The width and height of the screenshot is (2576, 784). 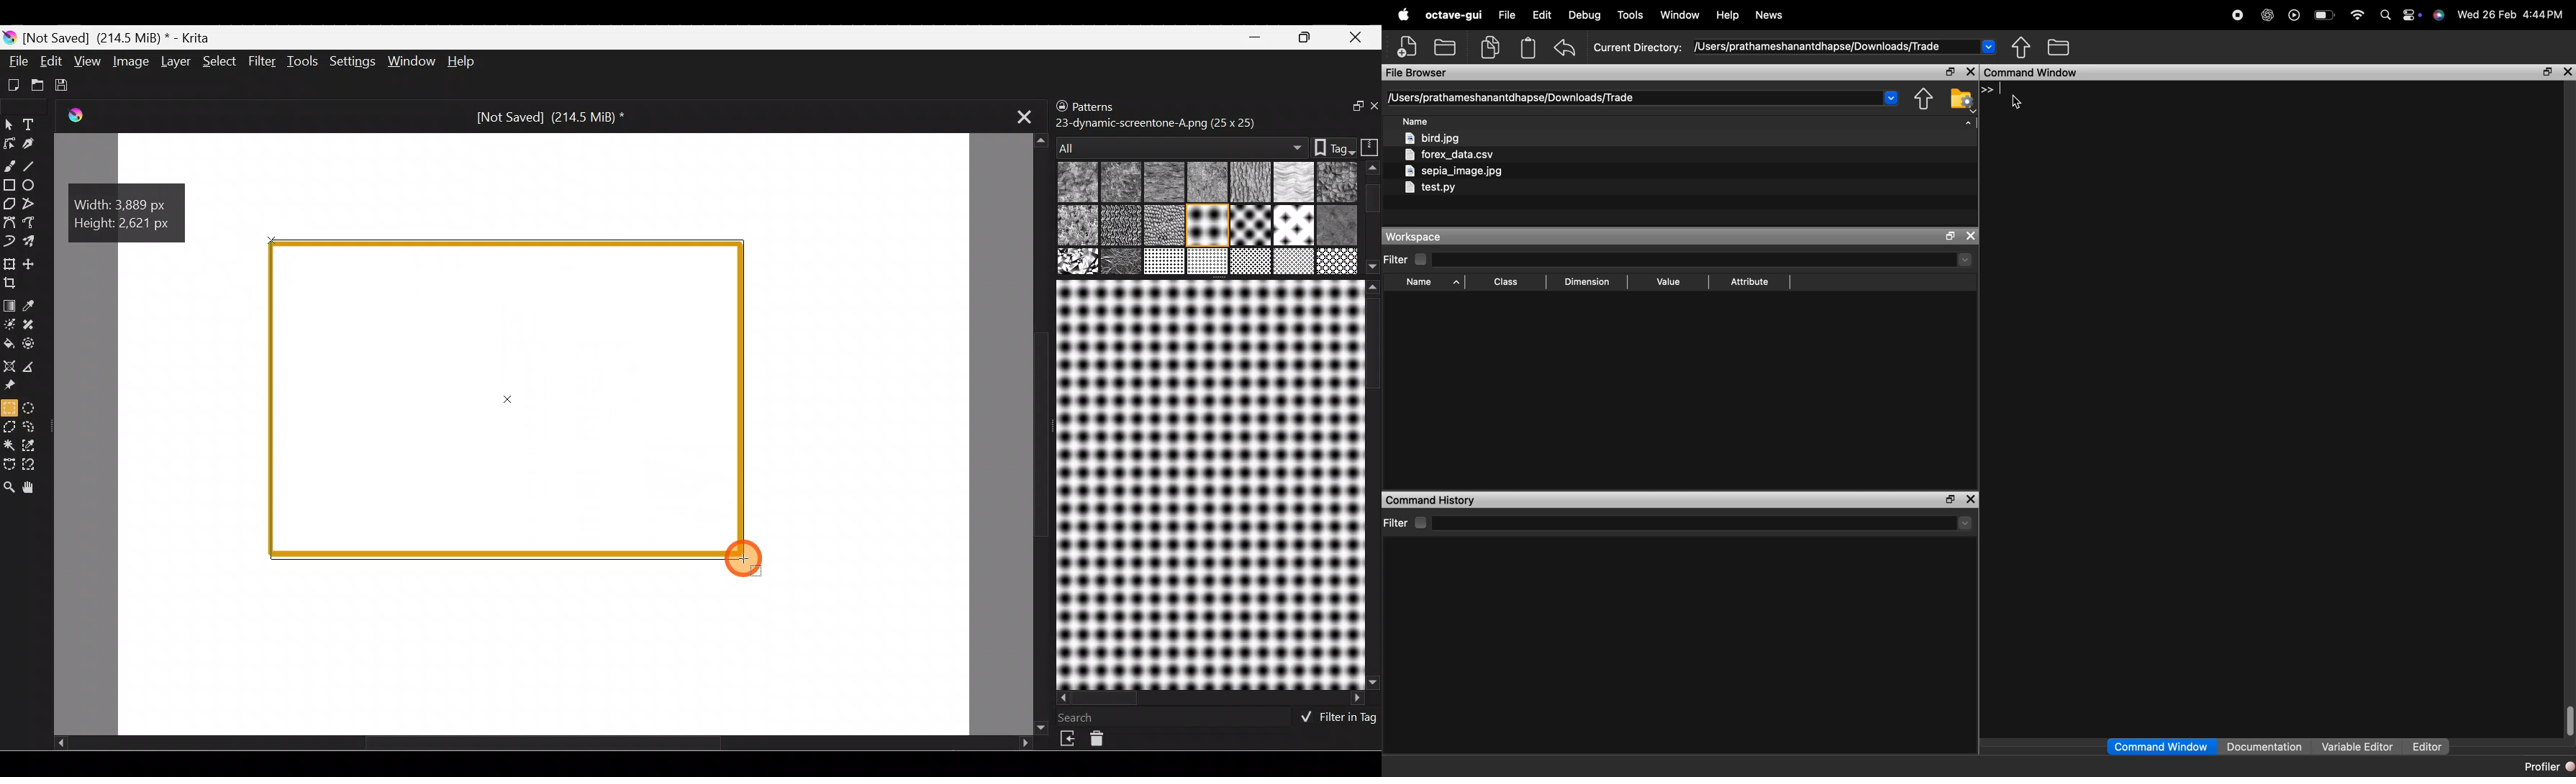 I want to click on Pan tool, so click(x=35, y=488).